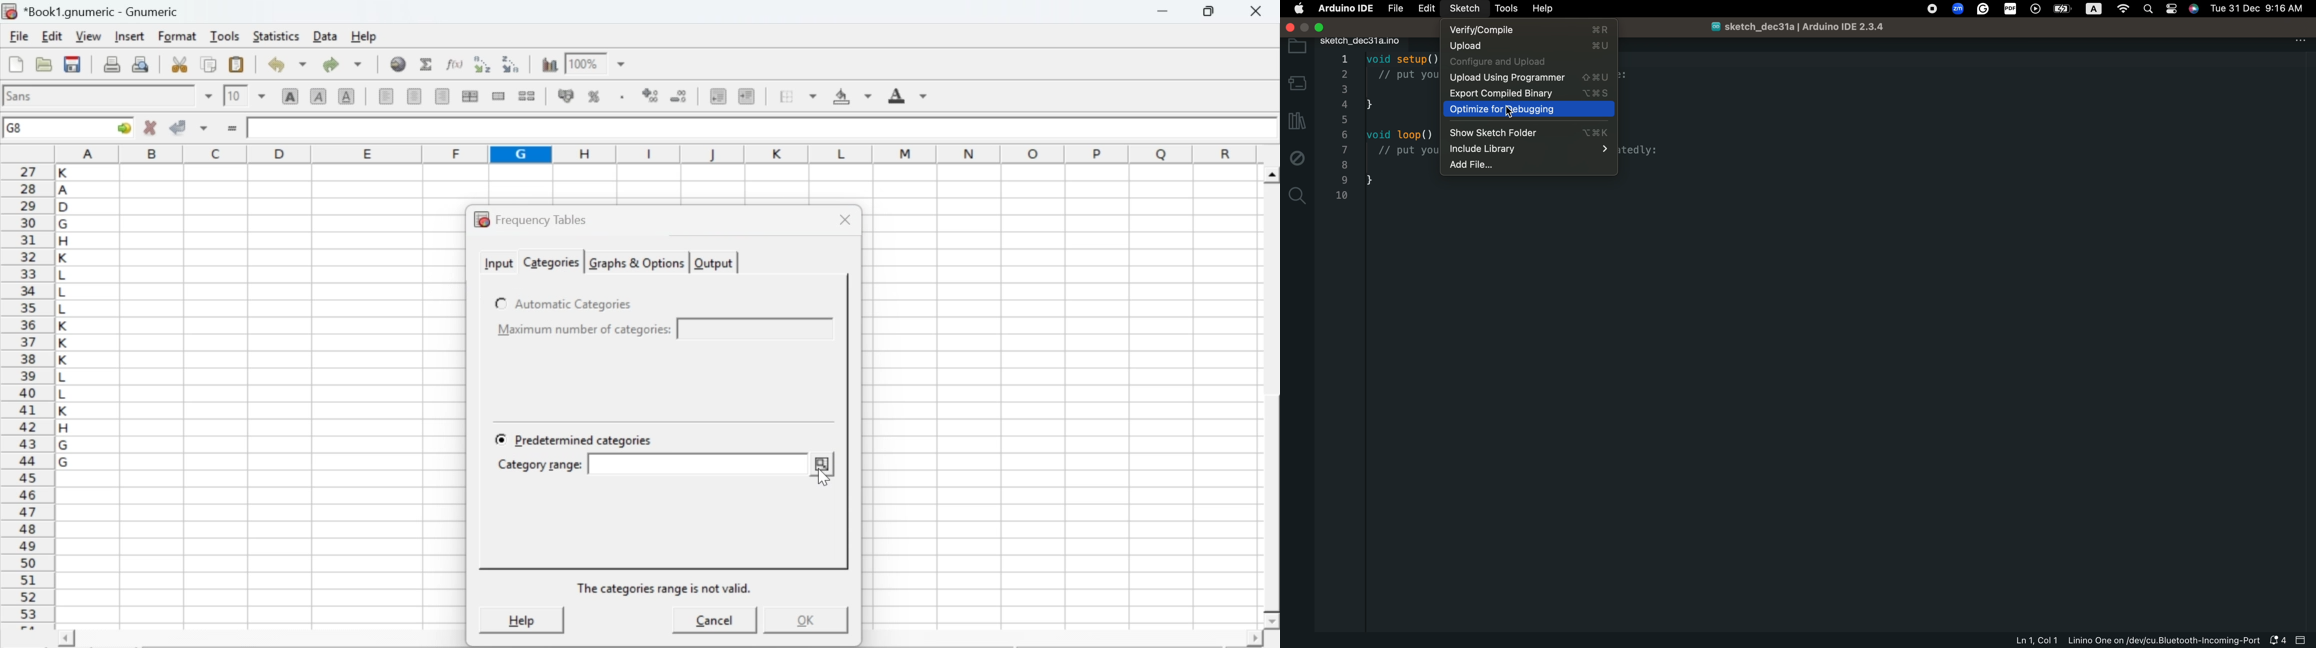  What do you see at coordinates (203, 127) in the screenshot?
I see `accept changes across selection` at bounding box center [203, 127].